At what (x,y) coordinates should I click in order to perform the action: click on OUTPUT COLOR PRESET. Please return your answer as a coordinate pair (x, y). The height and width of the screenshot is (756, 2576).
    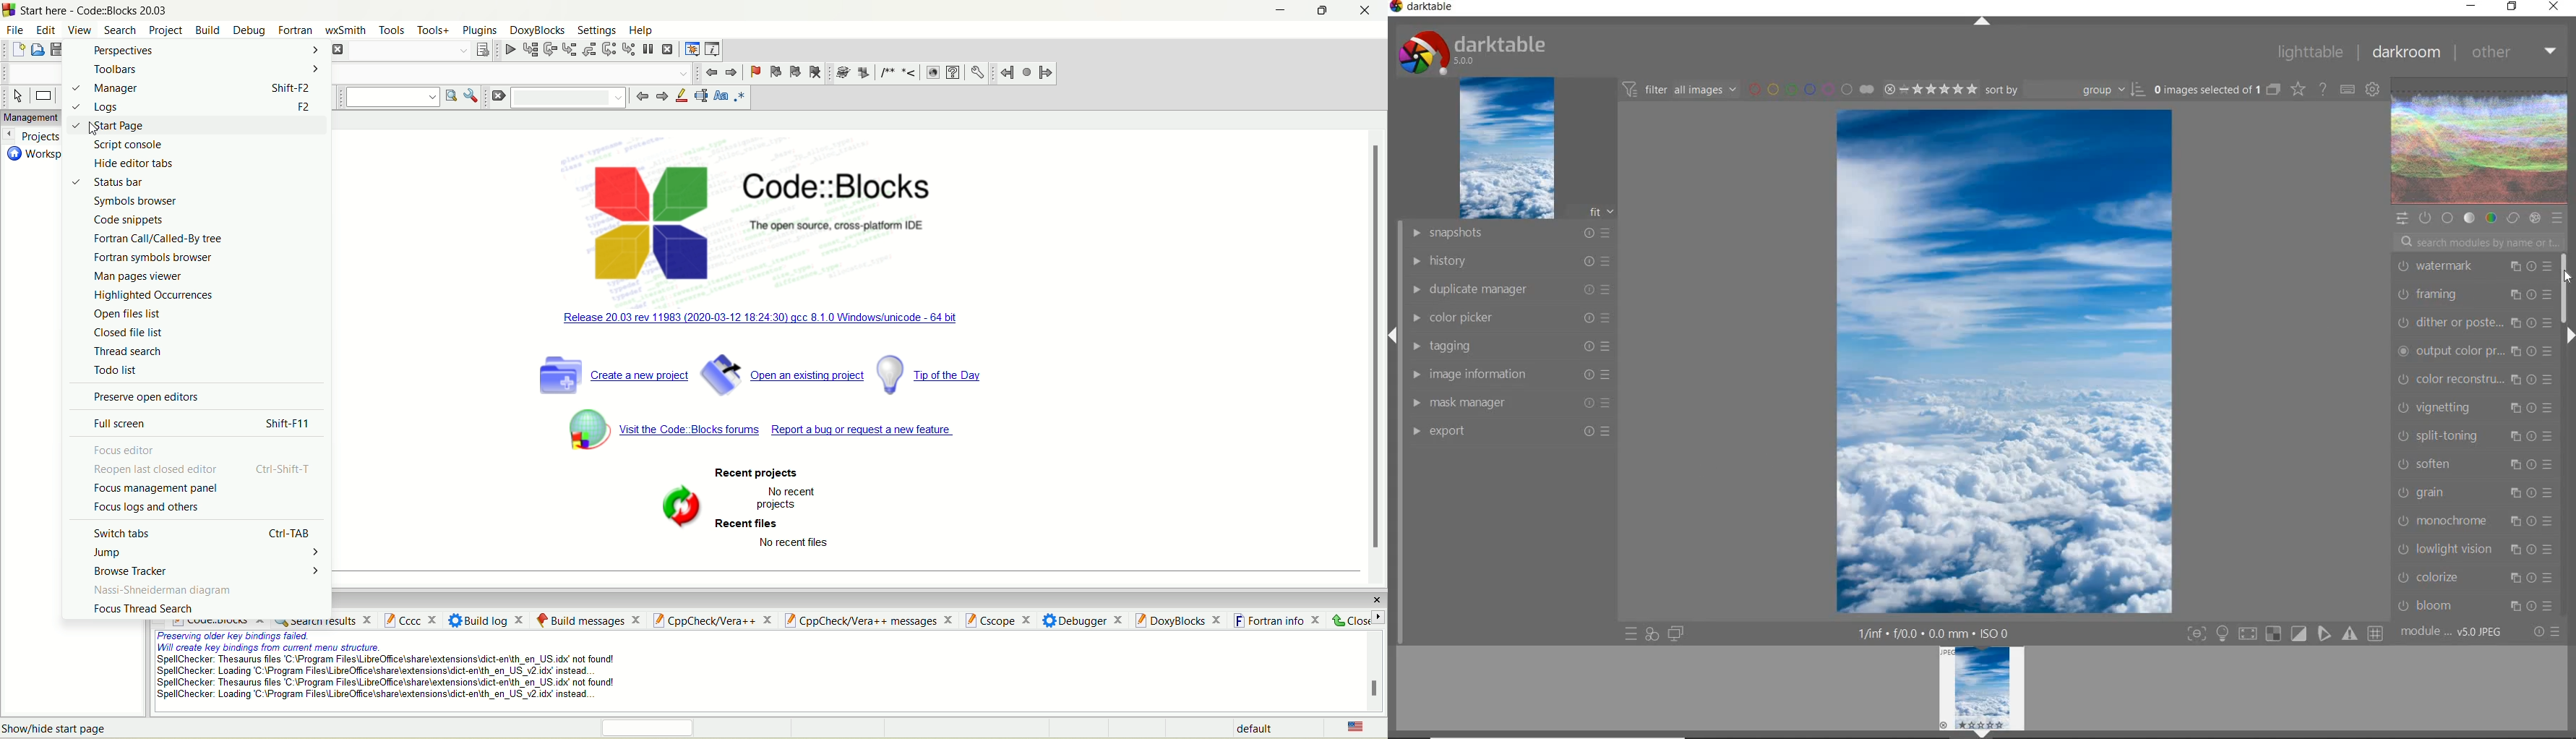
    Looking at the image, I should click on (2476, 350).